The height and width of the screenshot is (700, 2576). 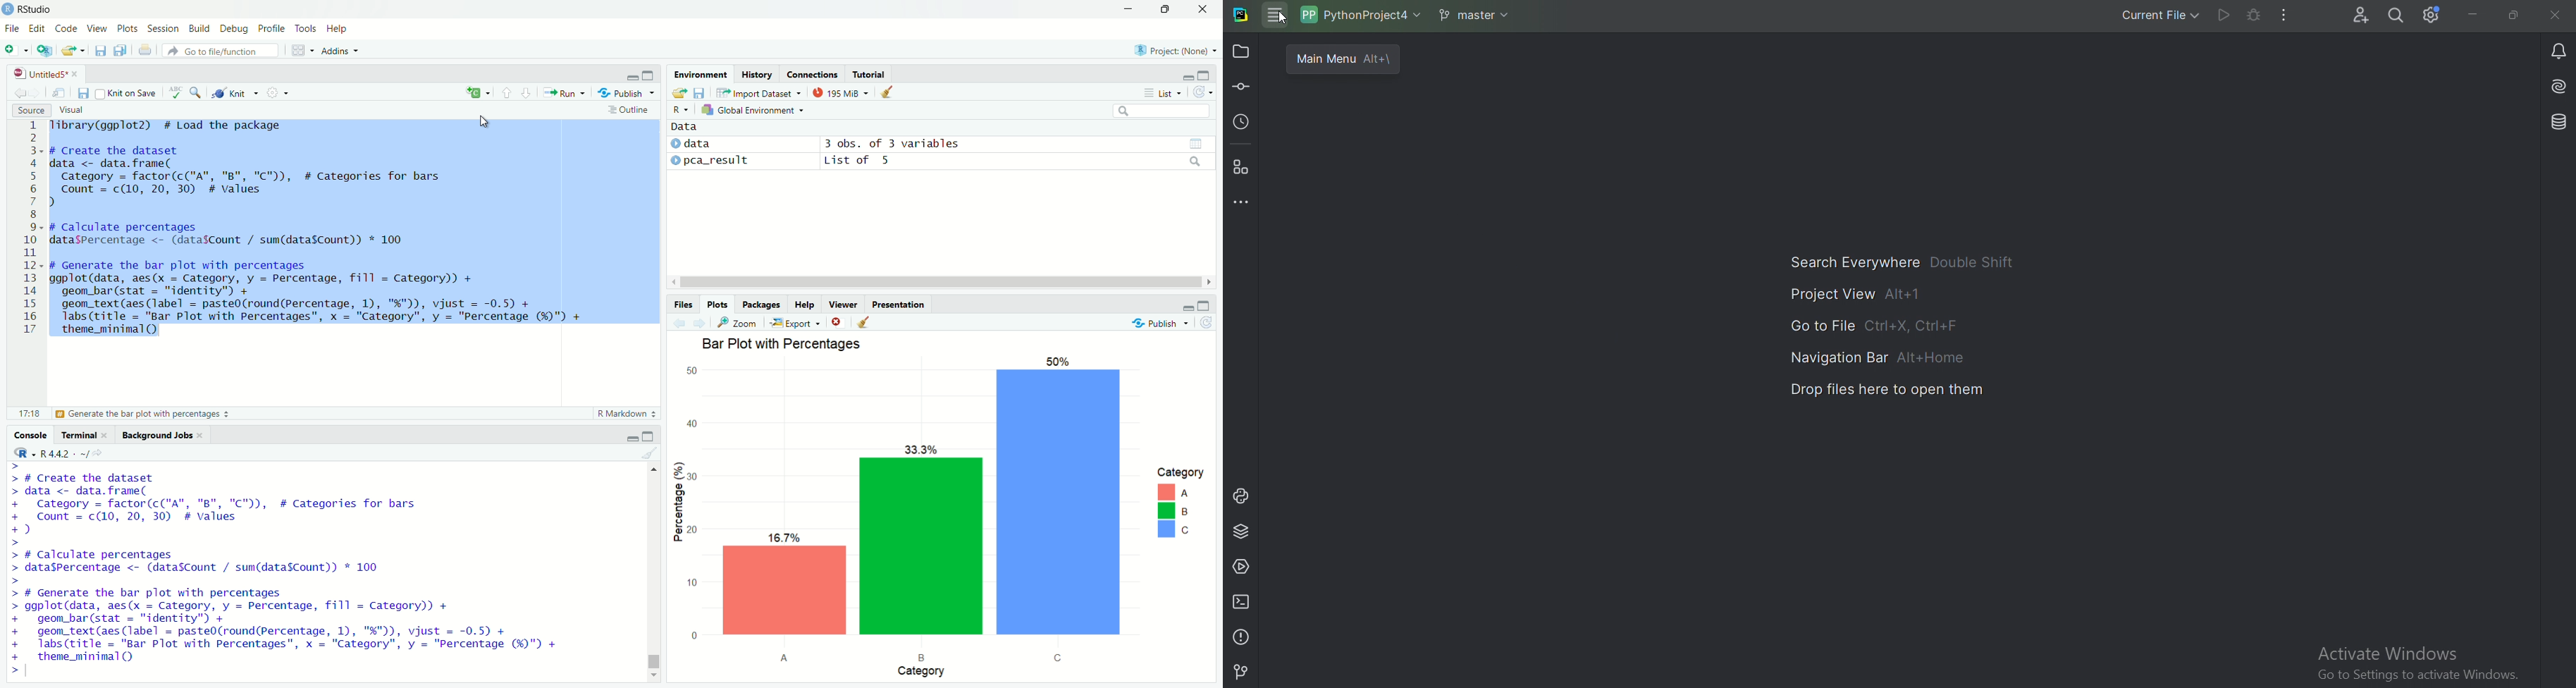 What do you see at coordinates (1873, 326) in the screenshot?
I see `Go to file` at bounding box center [1873, 326].